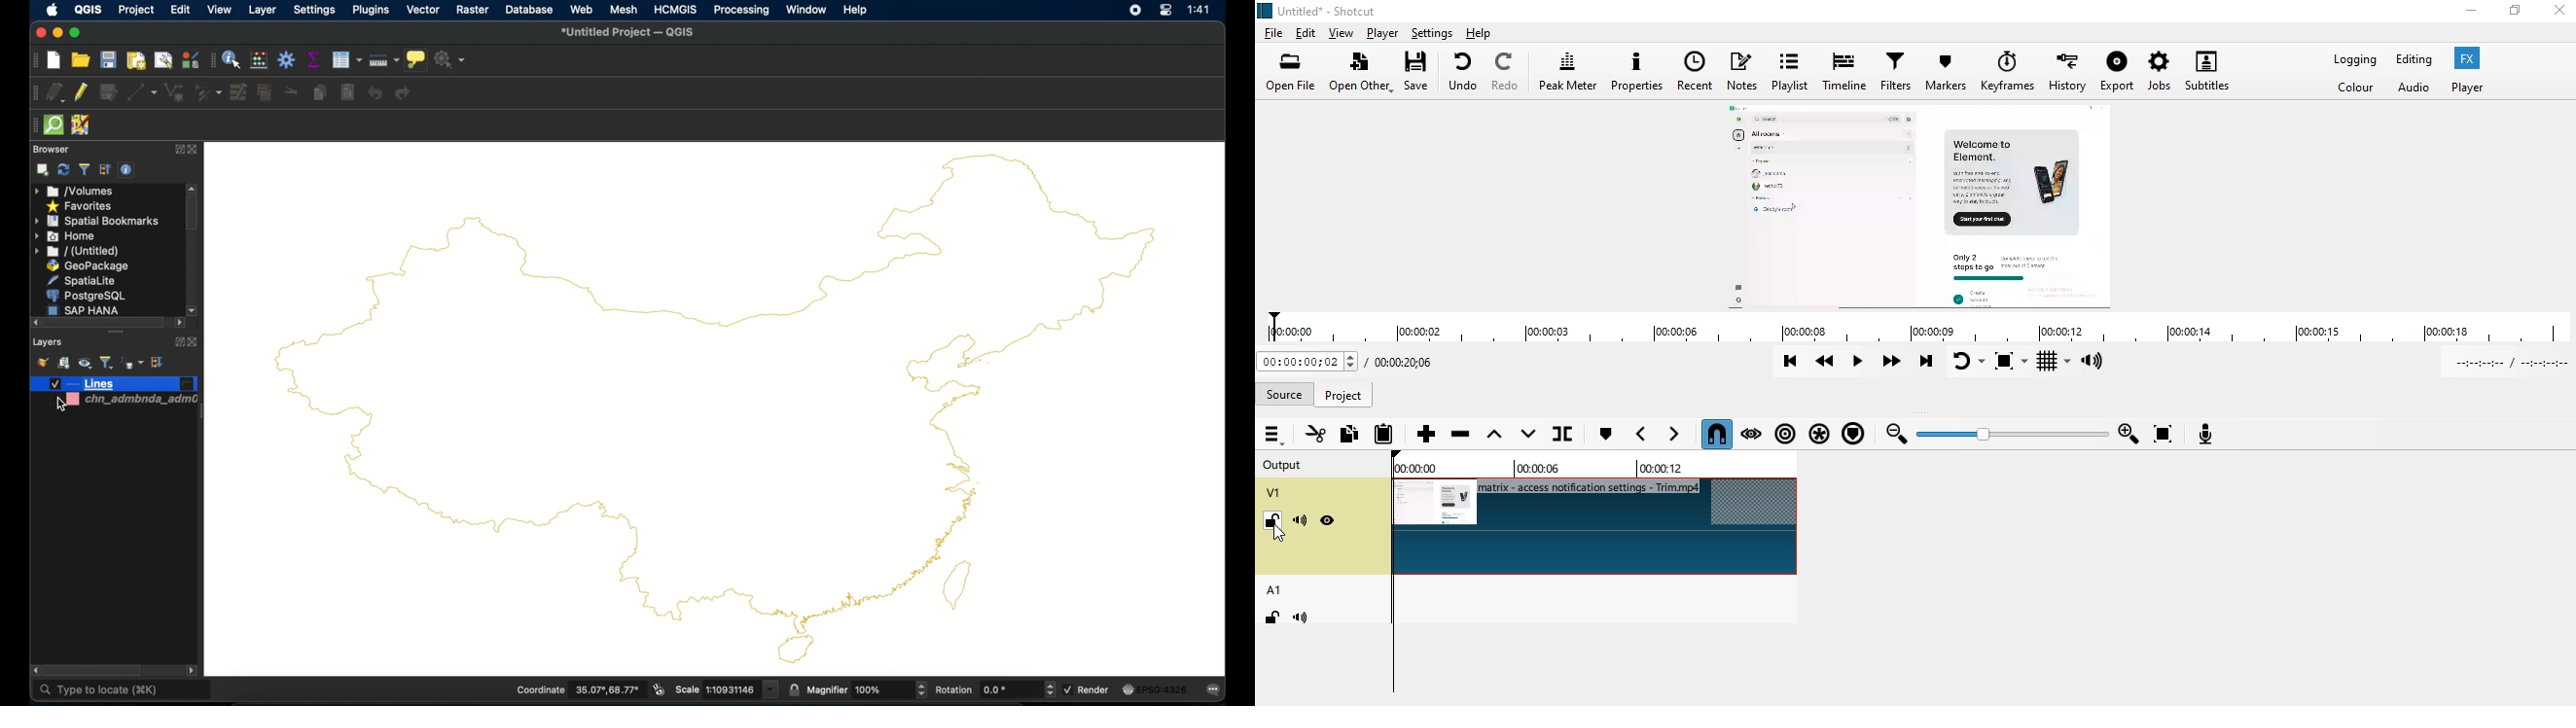  Describe the element at coordinates (2054, 362) in the screenshot. I see `Toggle grid display ` at that location.